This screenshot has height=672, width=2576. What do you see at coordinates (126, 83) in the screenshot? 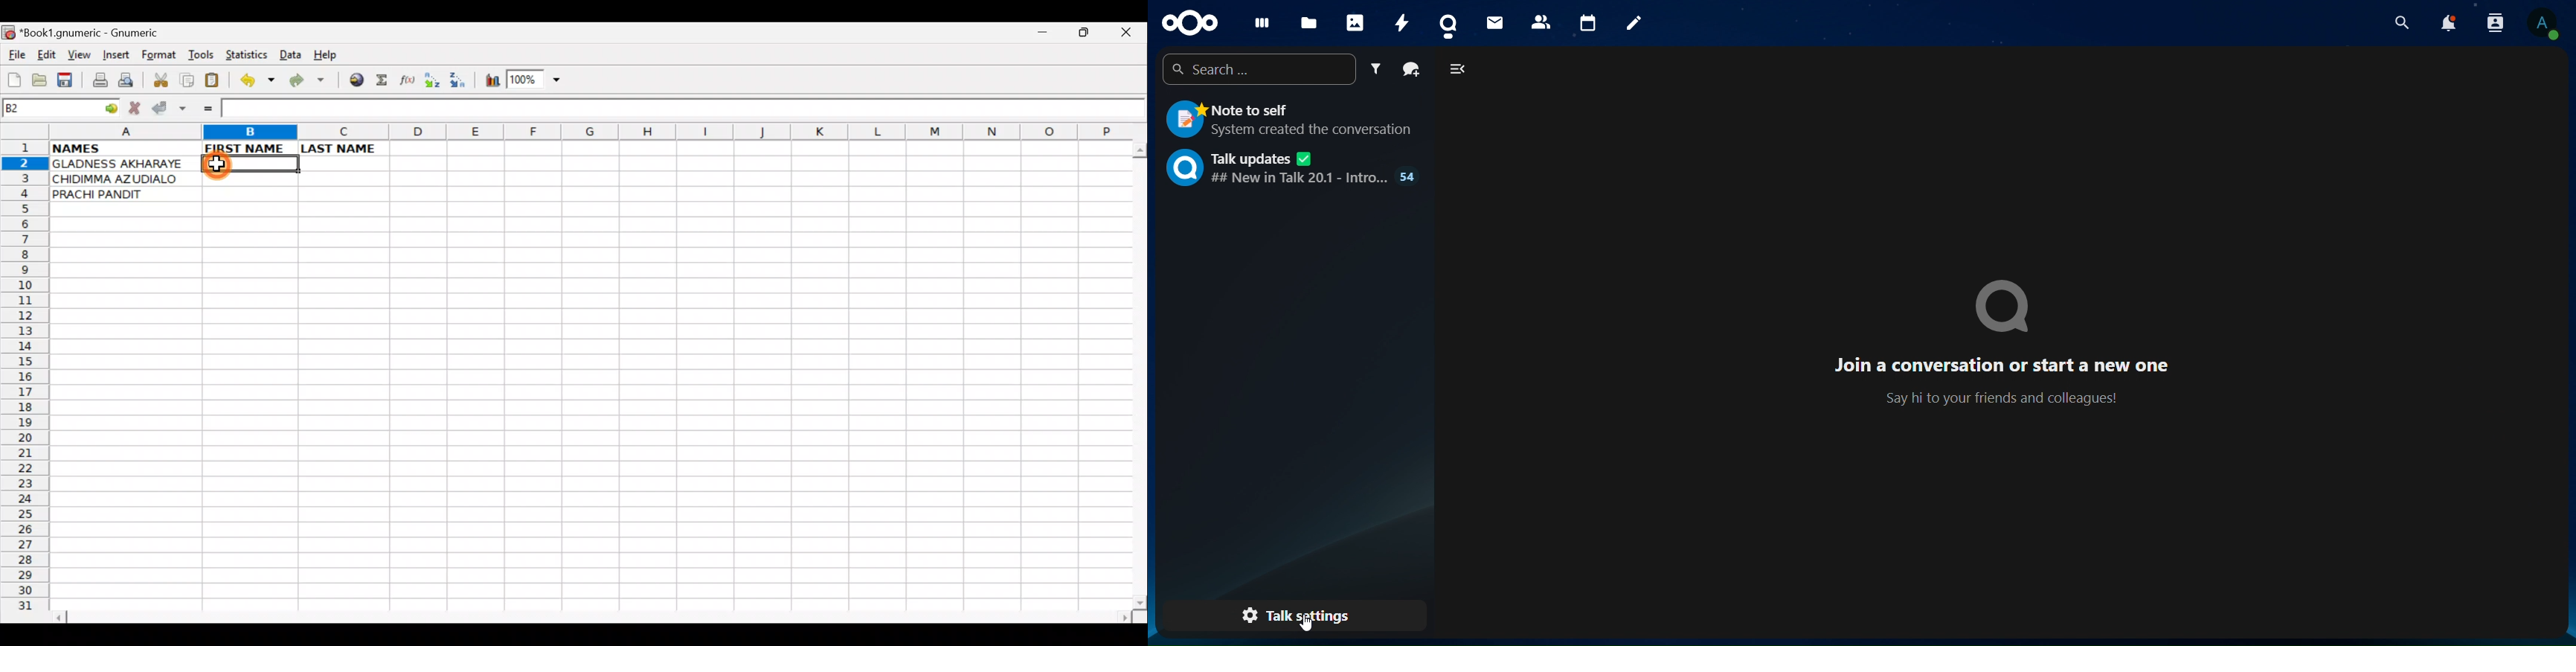
I see `Print preview` at bounding box center [126, 83].